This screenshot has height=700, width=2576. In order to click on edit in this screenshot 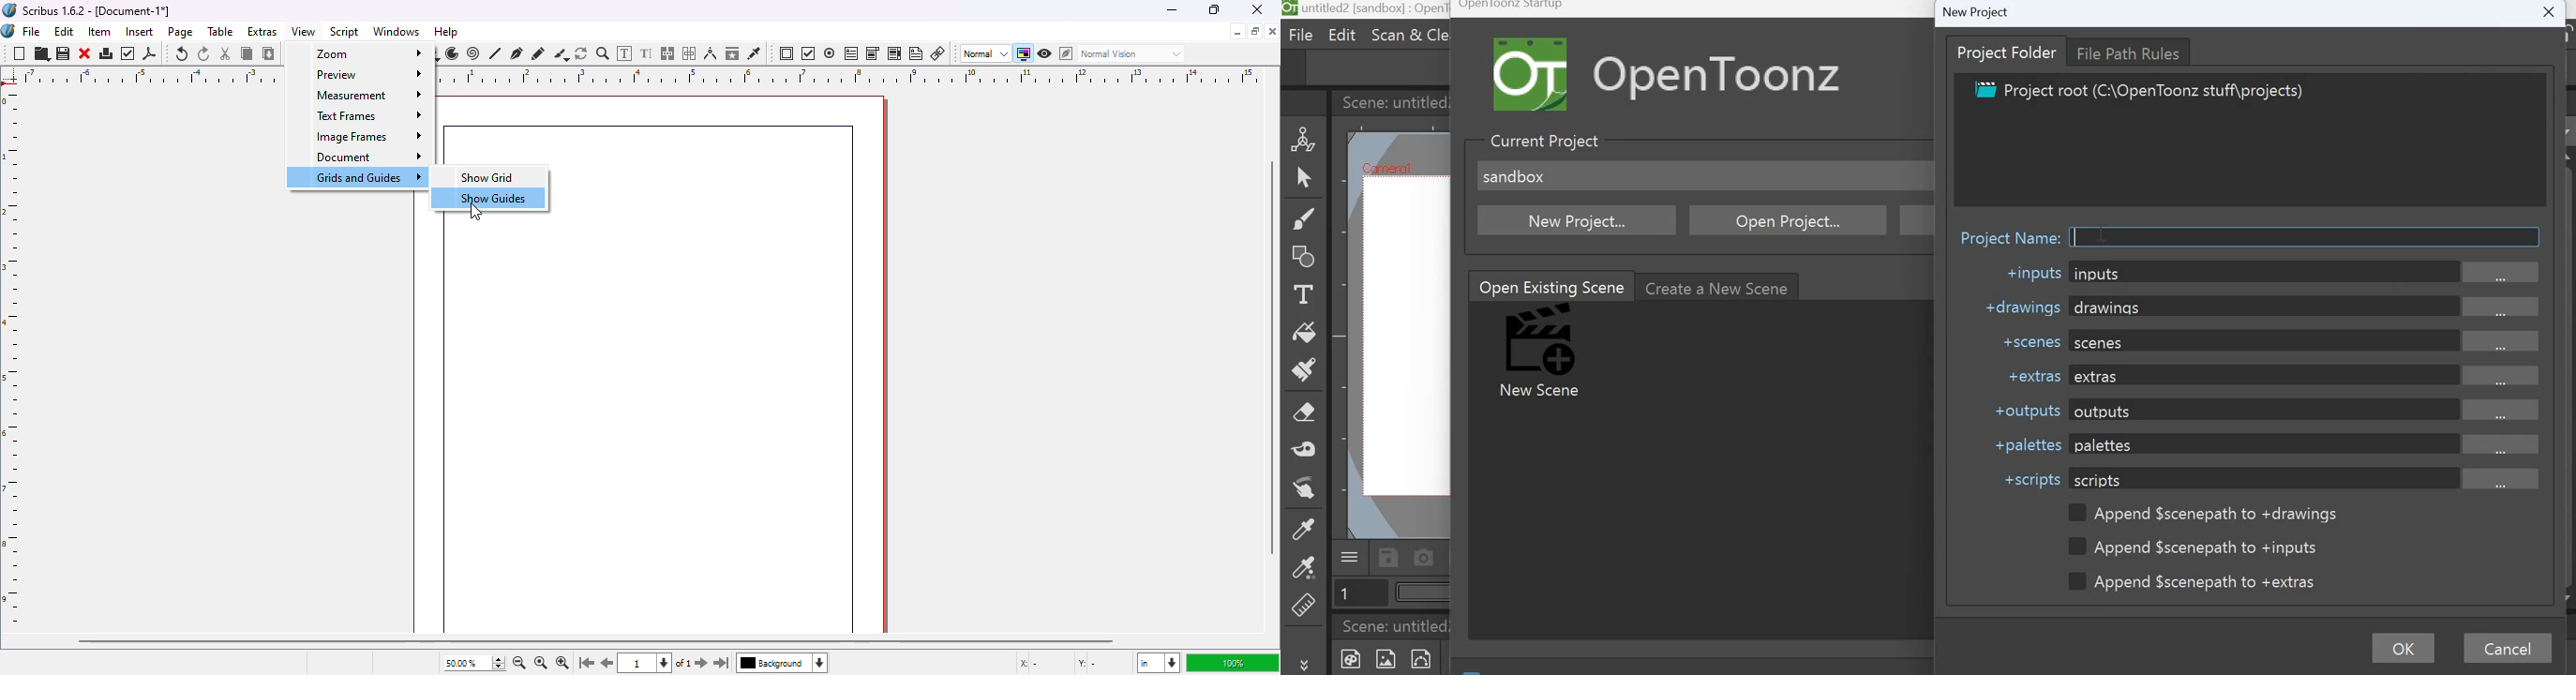, I will do `click(64, 31)`.